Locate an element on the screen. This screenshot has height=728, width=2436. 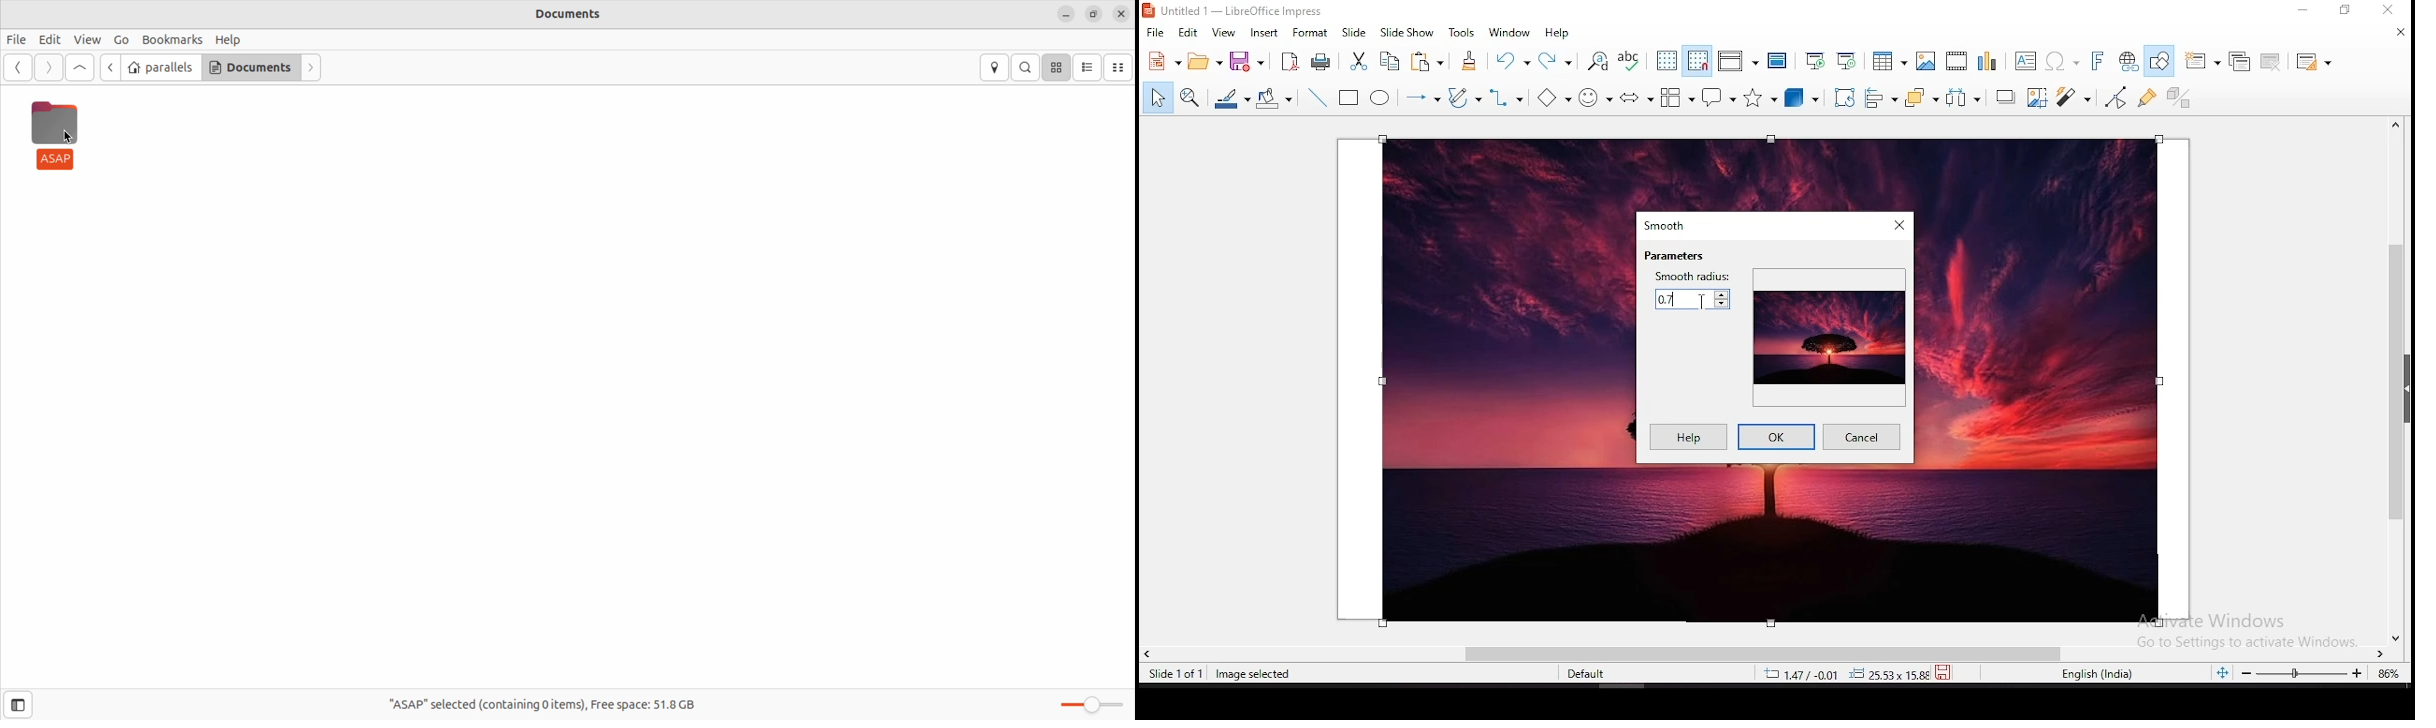
close is located at coordinates (2399, 32).